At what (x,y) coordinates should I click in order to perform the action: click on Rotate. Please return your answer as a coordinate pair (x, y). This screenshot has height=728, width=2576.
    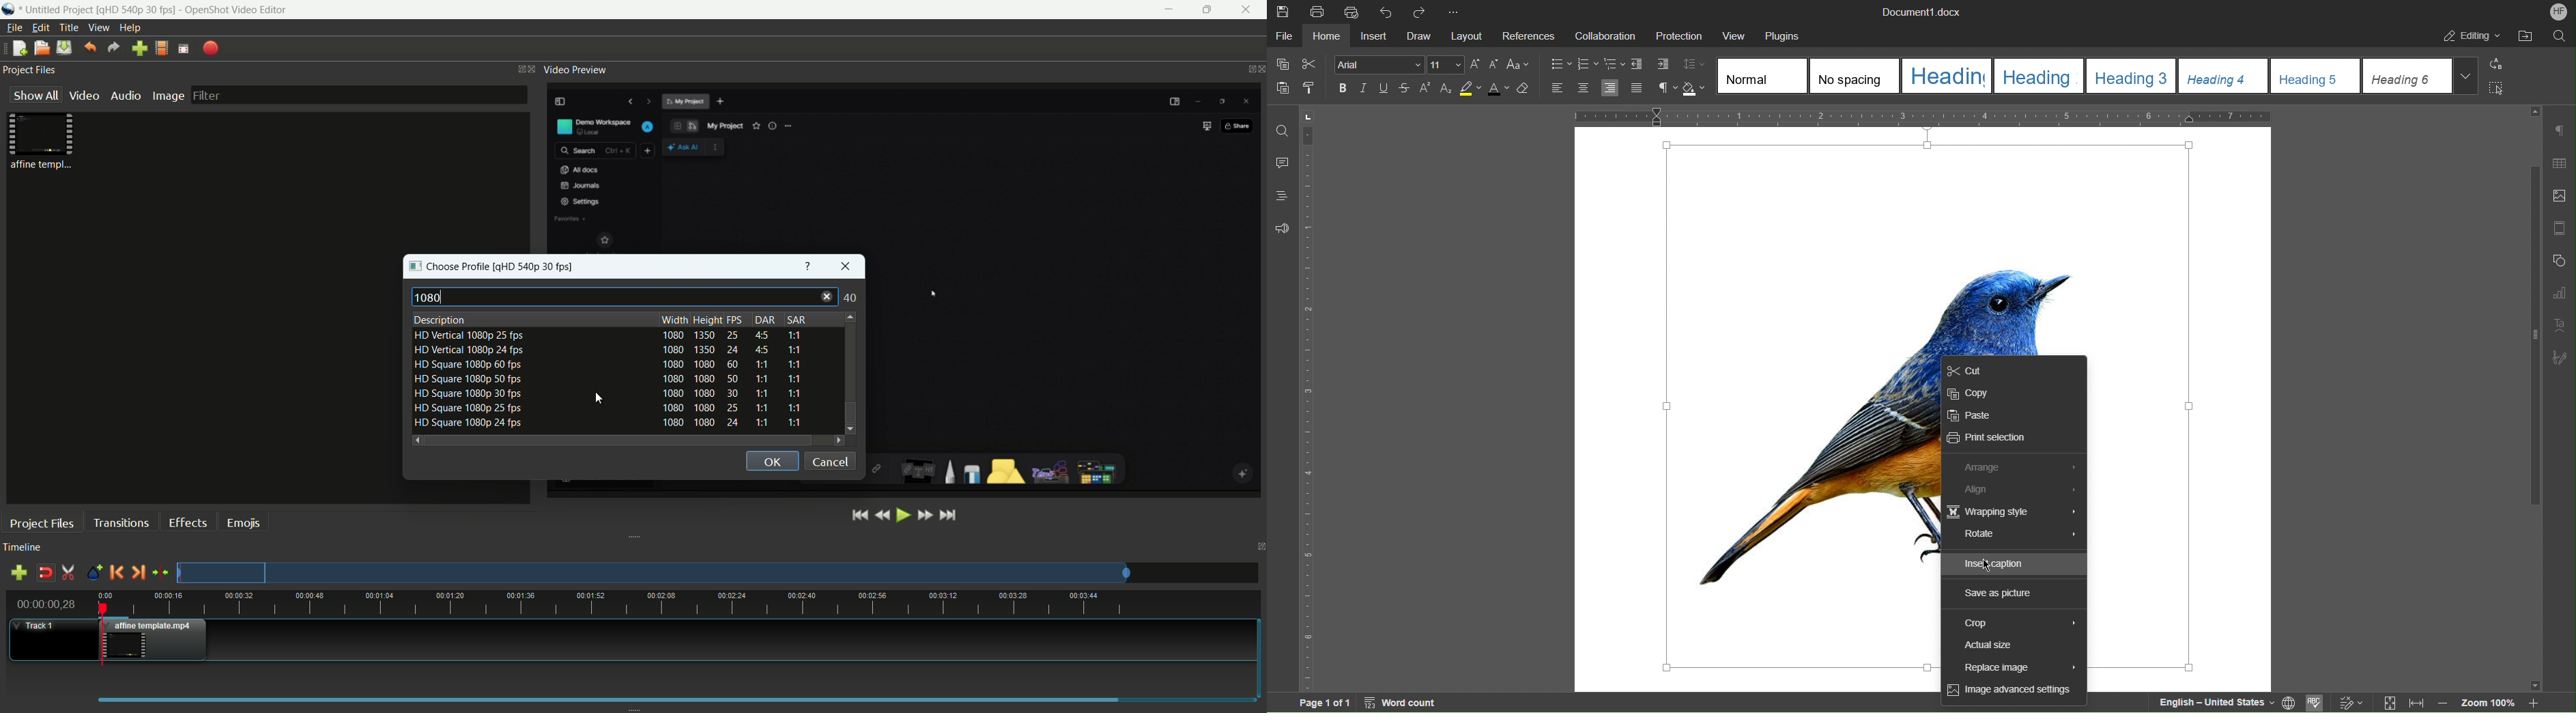
    Looking at the image, I should click on (2012, 534).